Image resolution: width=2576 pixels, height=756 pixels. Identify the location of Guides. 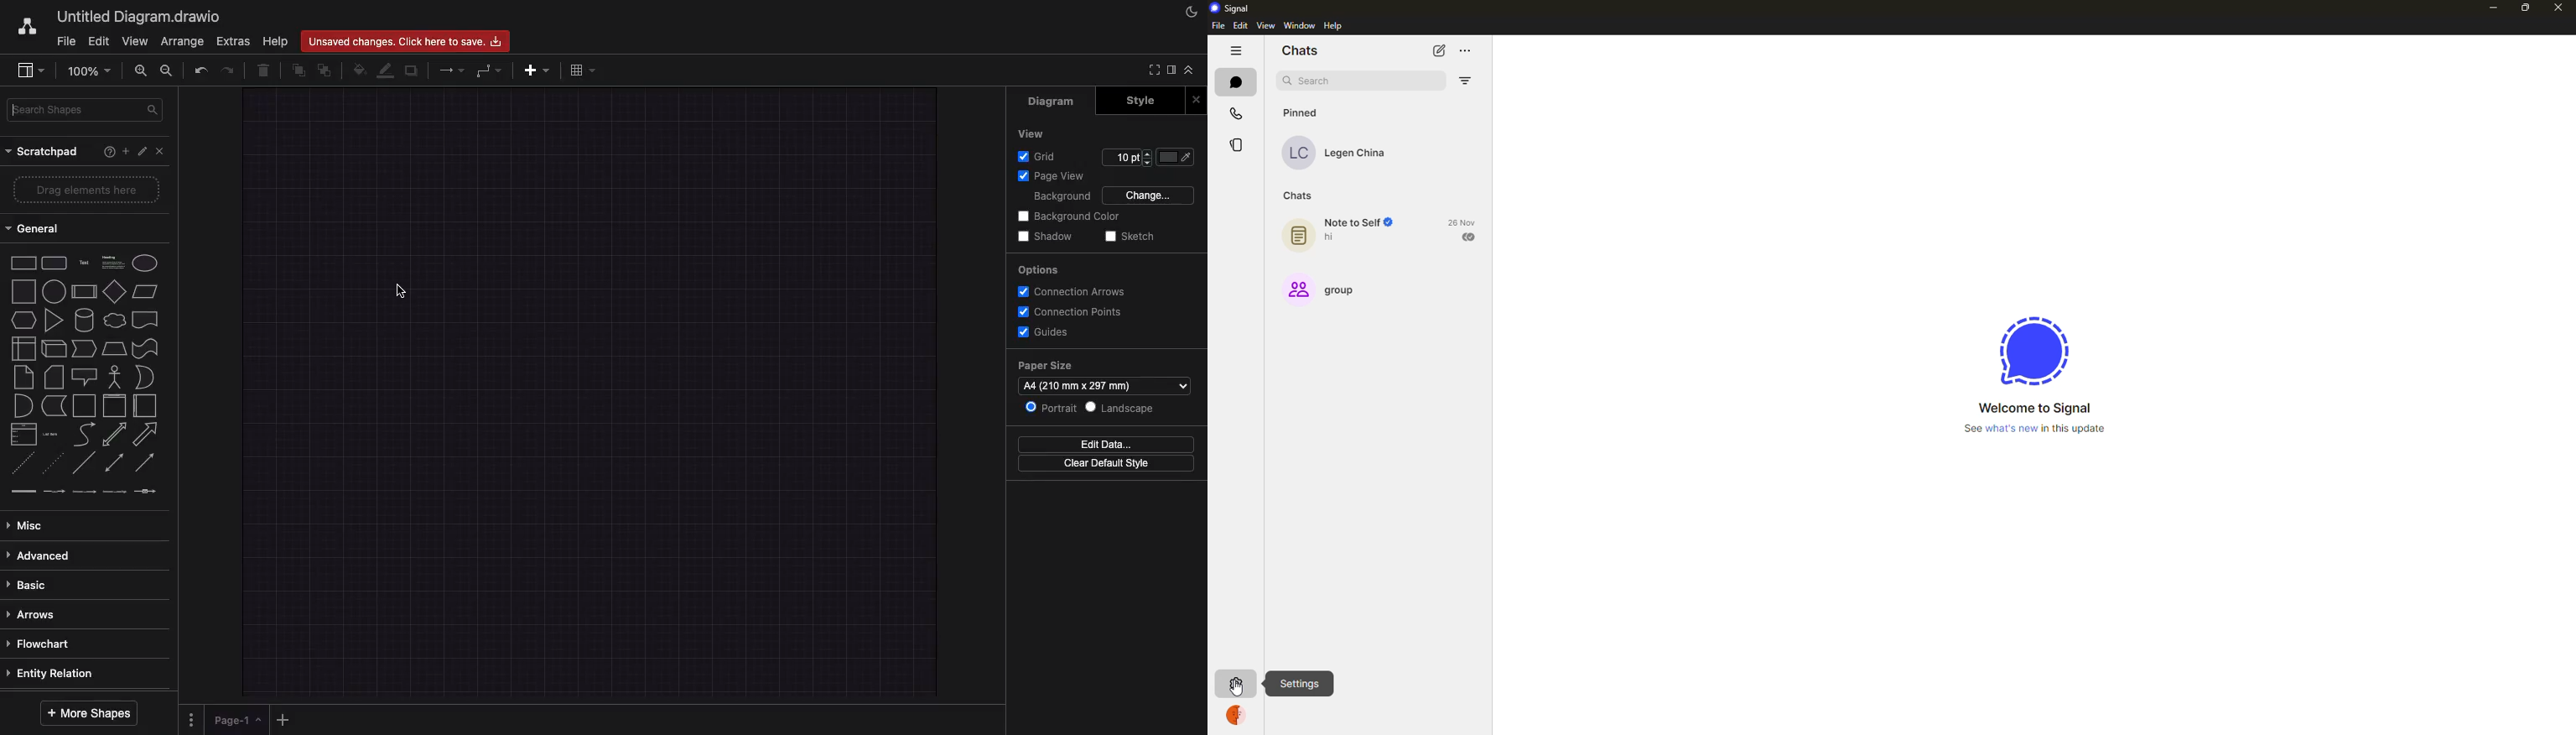
(1046, 332).